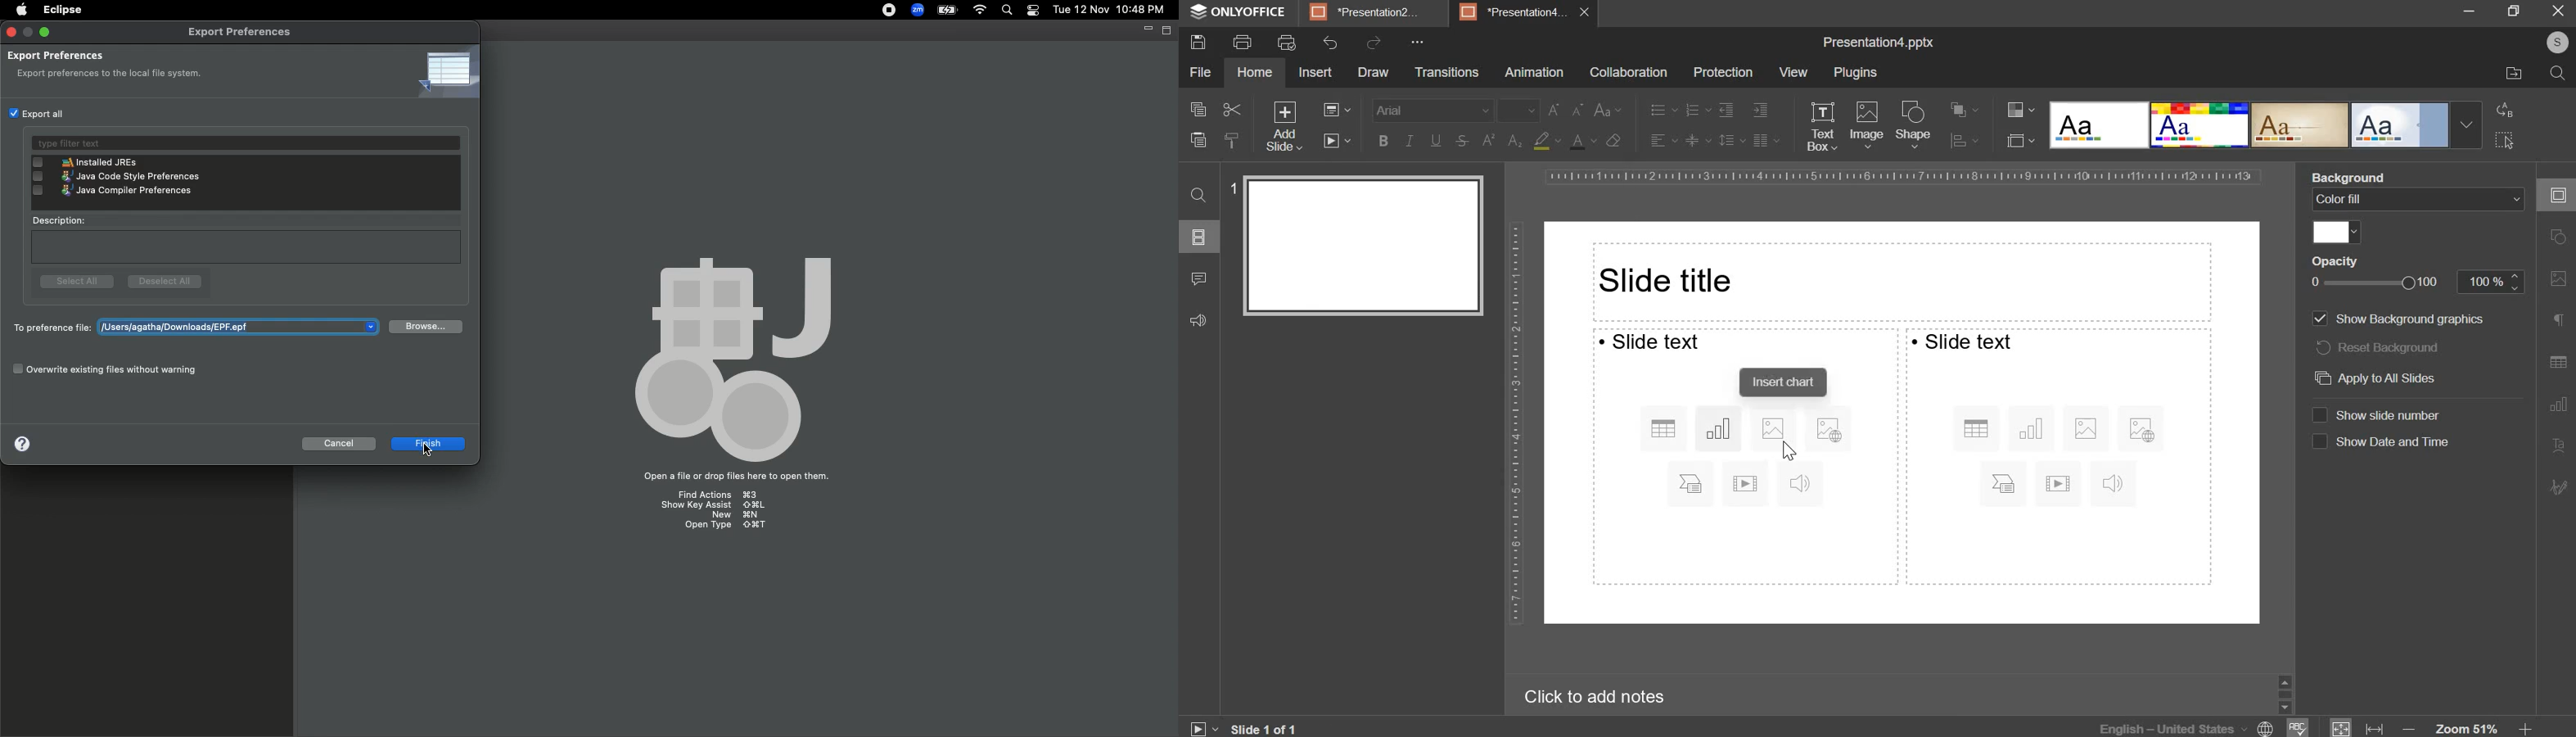 This screenshot has width=2576, height=756. Describe the element at coordinates (1855, 72) in the screenshot. I see `plugins` at that location.